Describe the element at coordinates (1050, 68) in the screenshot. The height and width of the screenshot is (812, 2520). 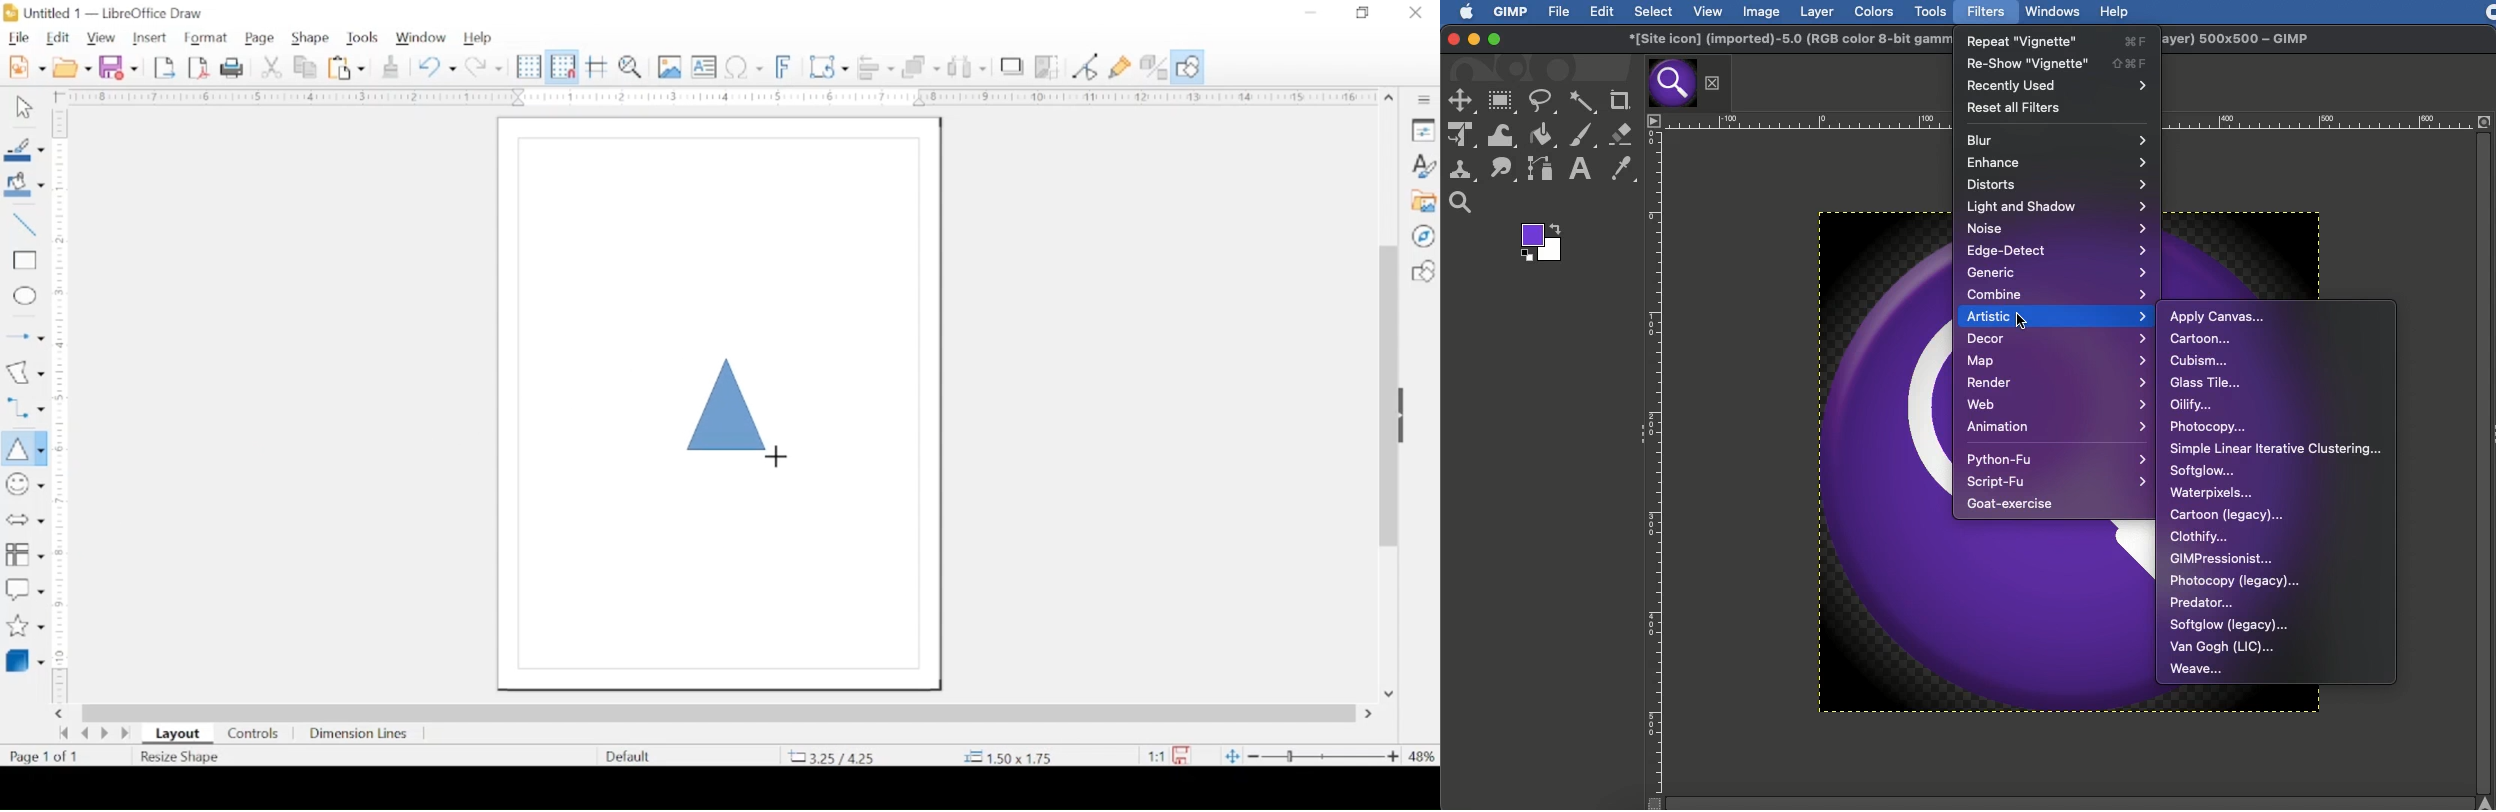
I see `crop image` at that location.